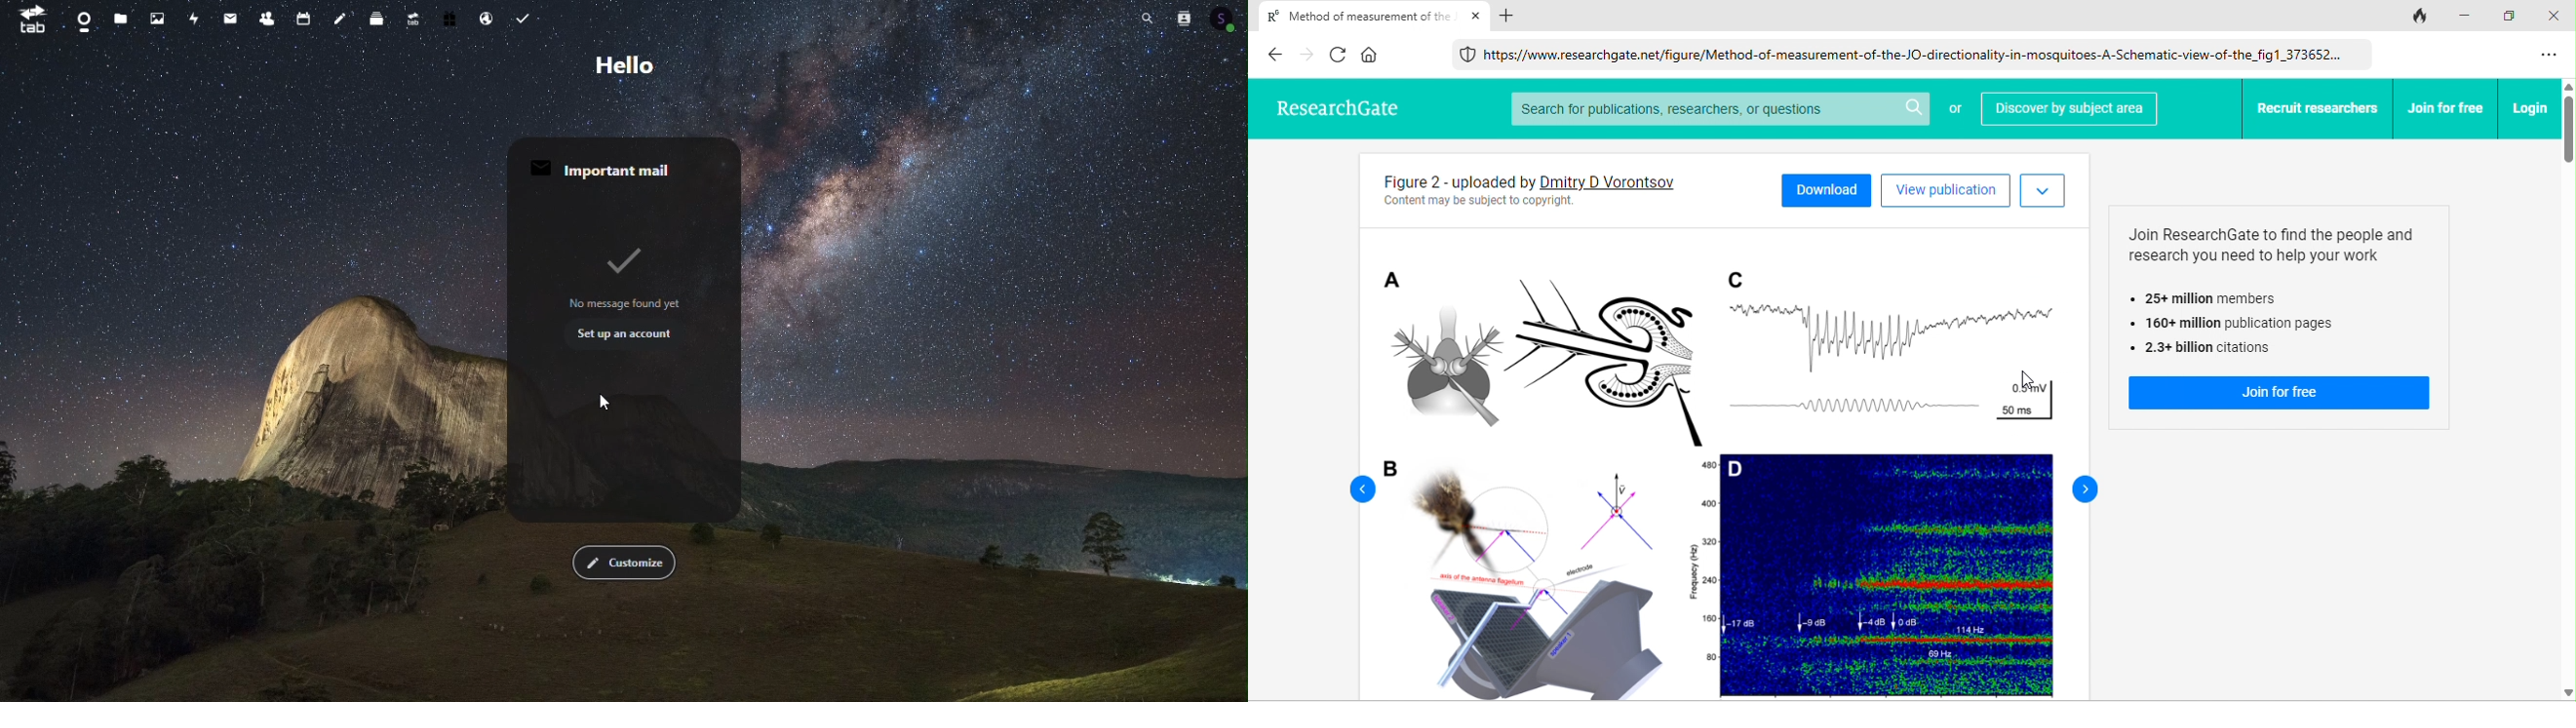 The width and height of the screenshot is (2576, 728). What do you see at coordinates (2468, 15) in the screenshot?
I see `minimize` at bounding box center [2468, 15].